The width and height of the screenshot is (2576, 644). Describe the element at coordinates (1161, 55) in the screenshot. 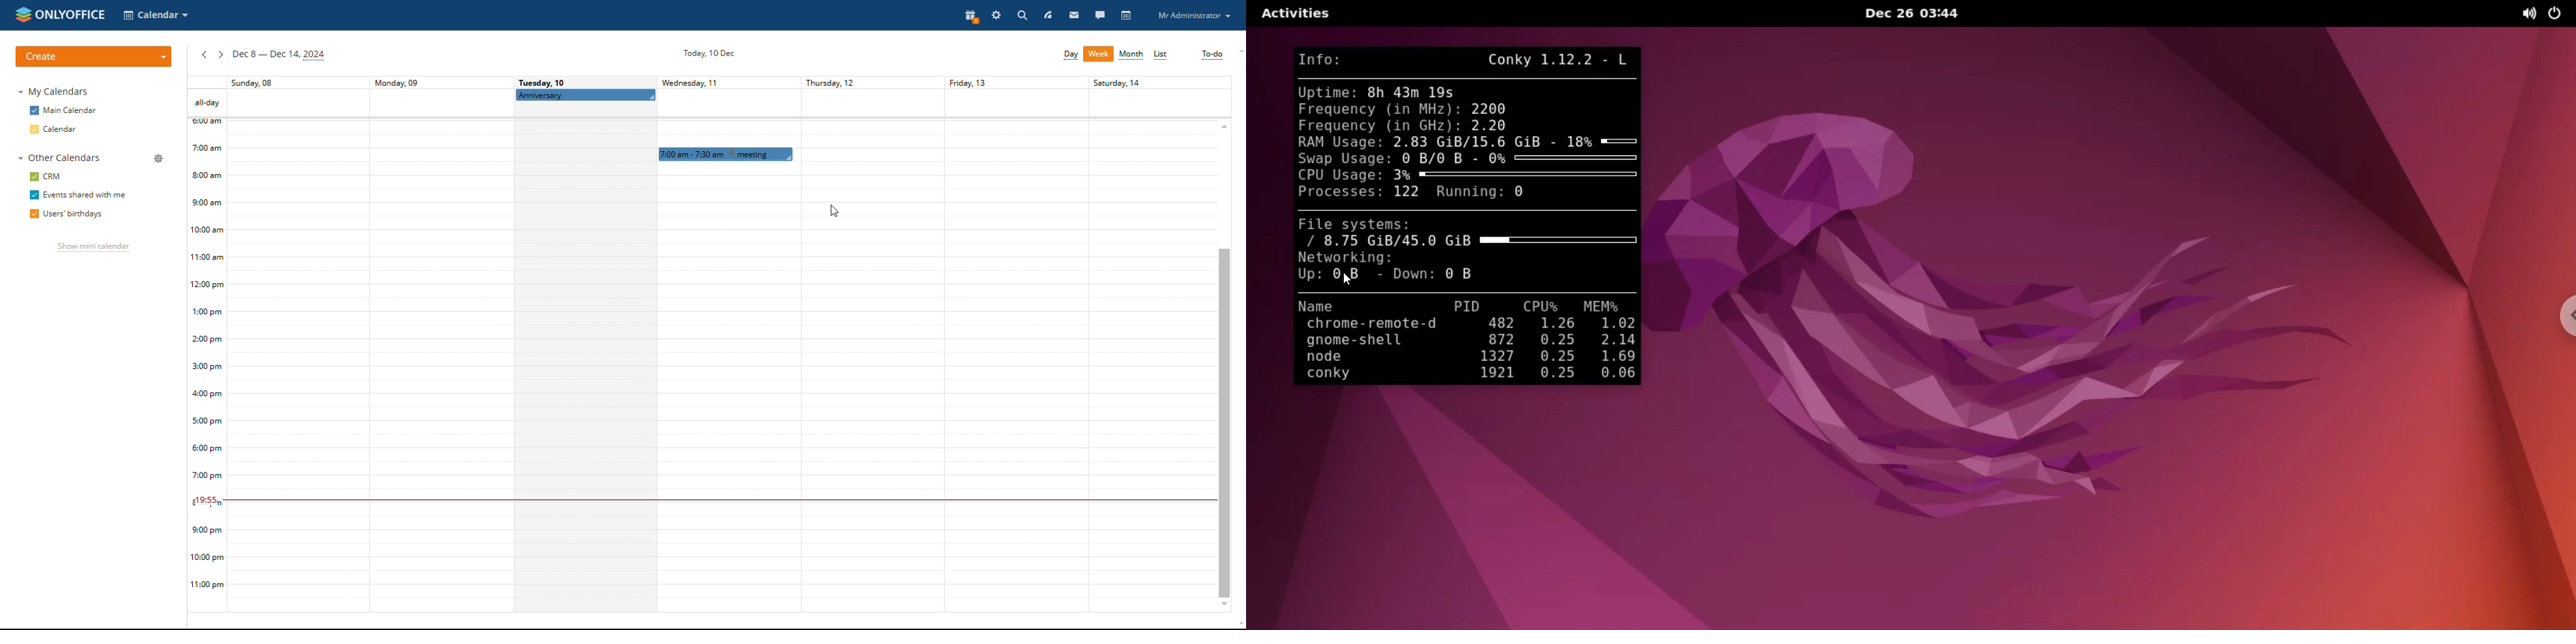

I see `list view` at that location.